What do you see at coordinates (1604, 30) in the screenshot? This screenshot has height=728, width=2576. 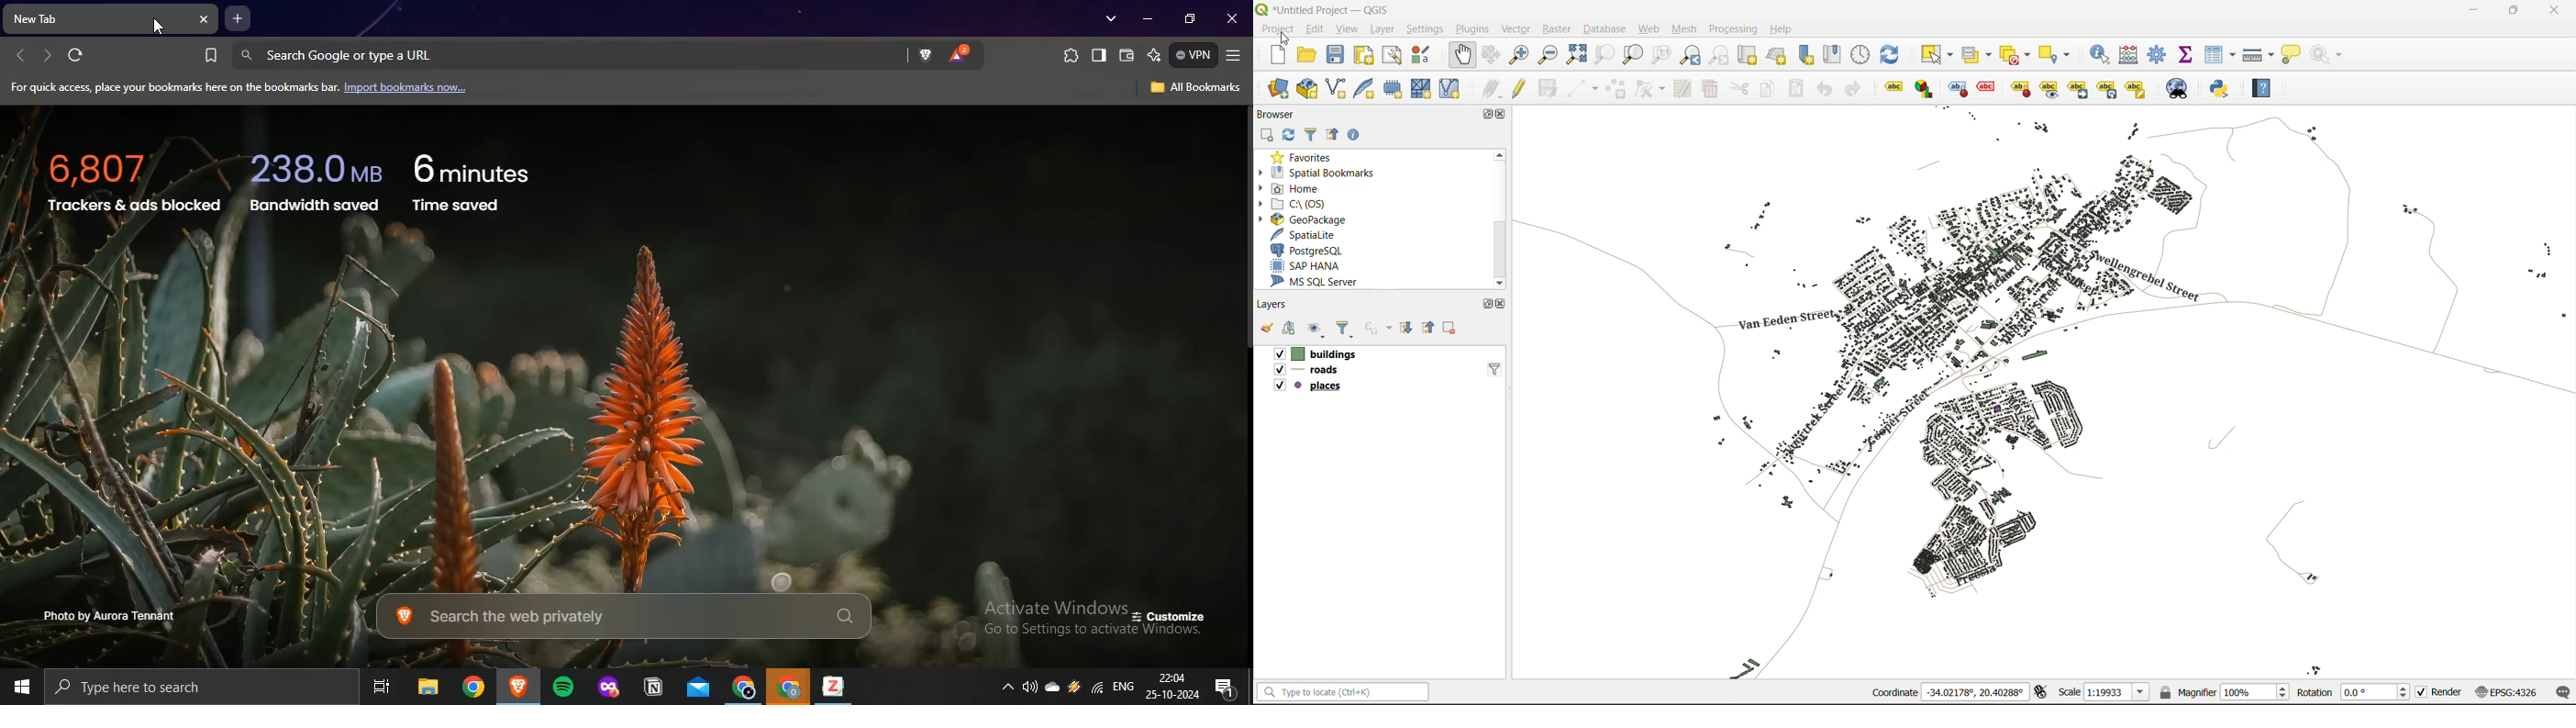 I see `database` at bounding box center [1604, 30].